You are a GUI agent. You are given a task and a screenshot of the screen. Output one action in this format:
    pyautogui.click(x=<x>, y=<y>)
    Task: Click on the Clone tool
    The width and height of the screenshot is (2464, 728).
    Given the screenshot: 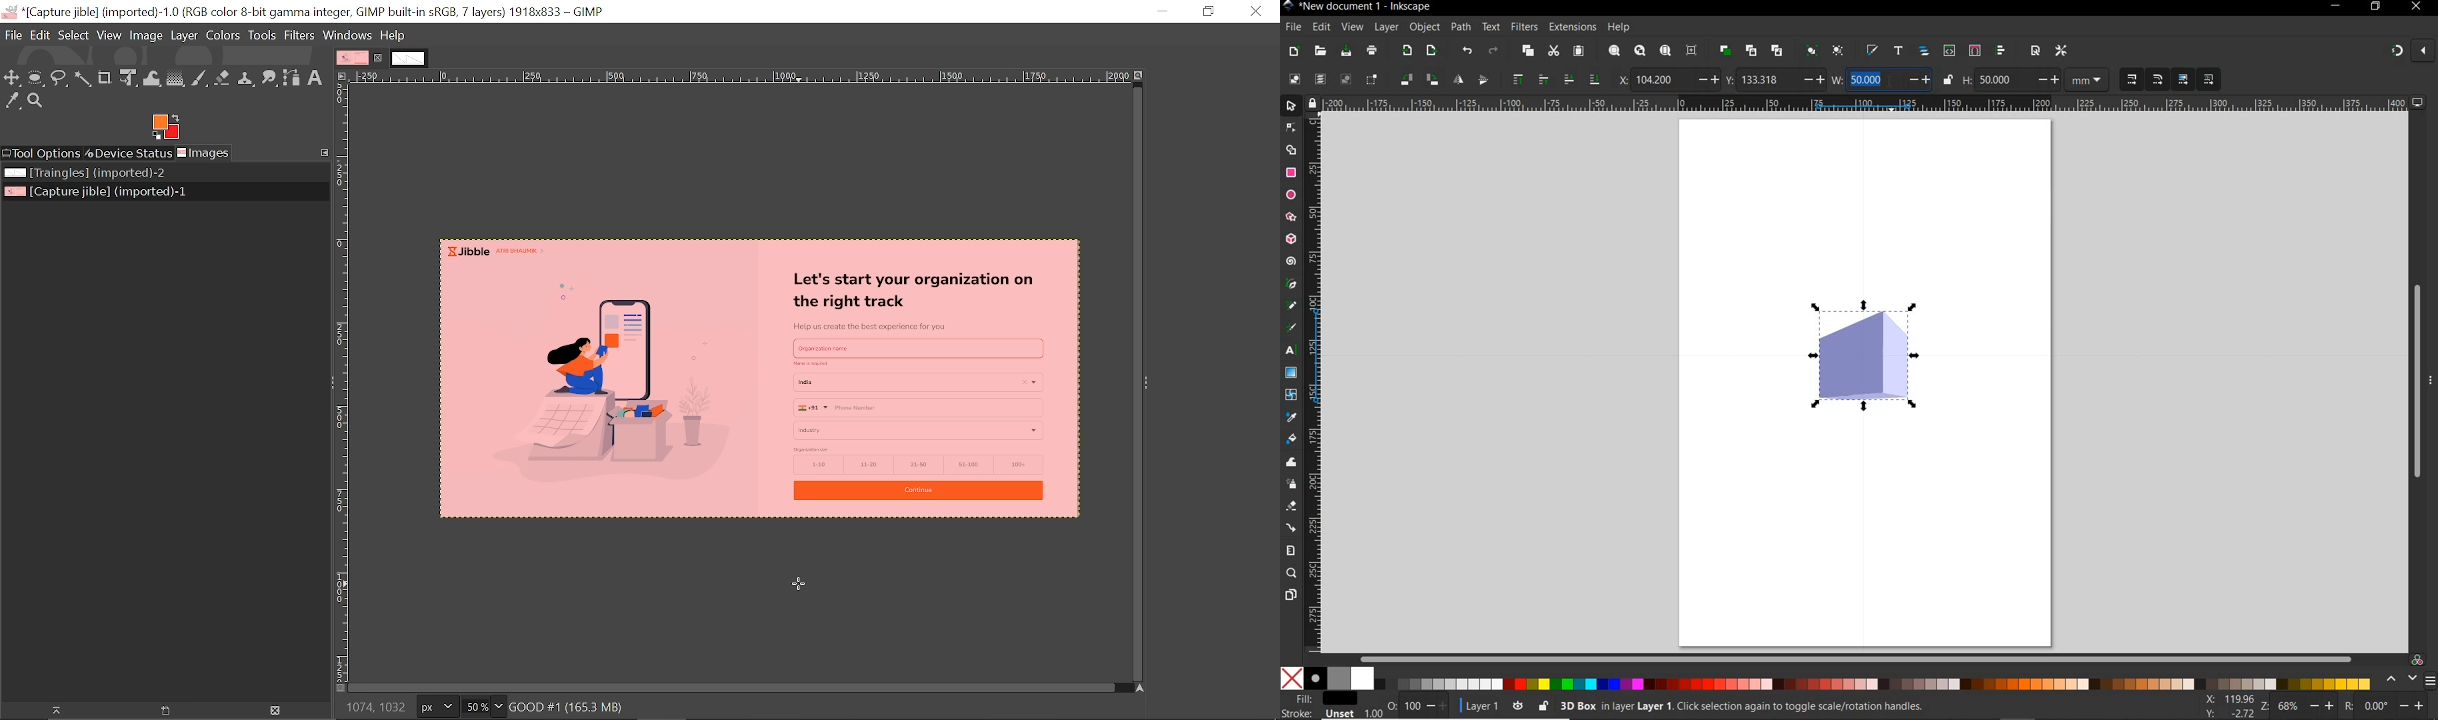 What is the action you would take?
    pyautogui.click(x=247, y=78)
    